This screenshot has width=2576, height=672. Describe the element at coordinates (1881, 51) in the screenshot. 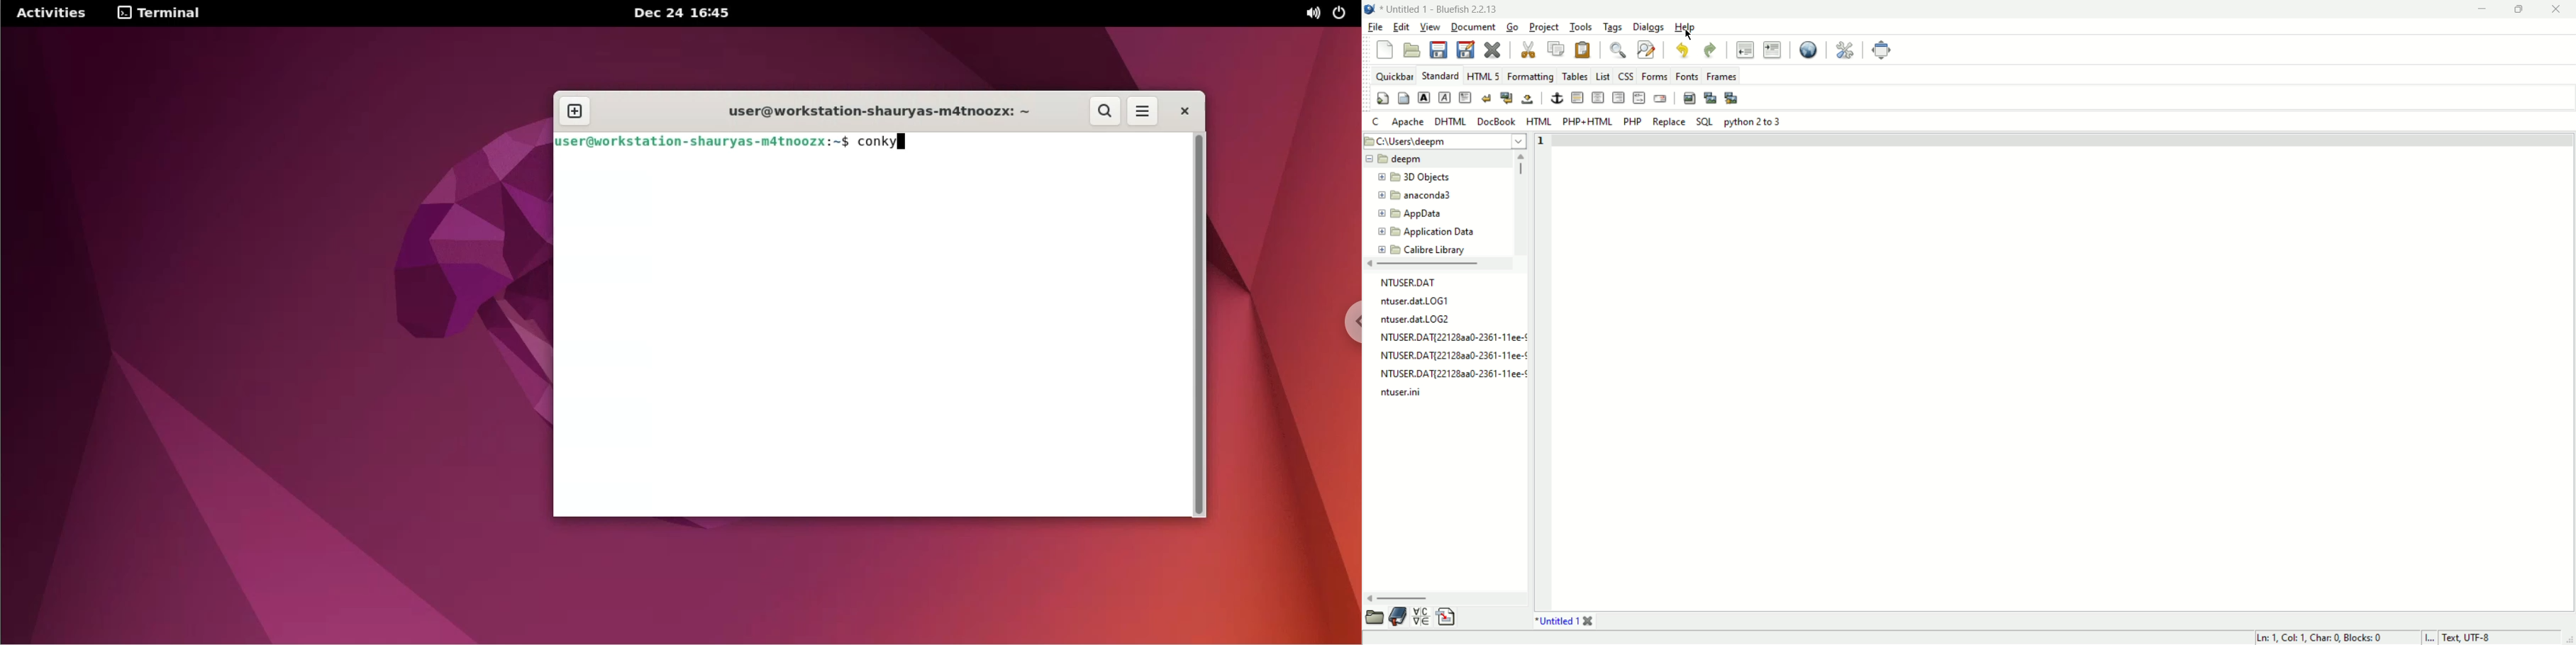

I see `fullscreen` at that location.